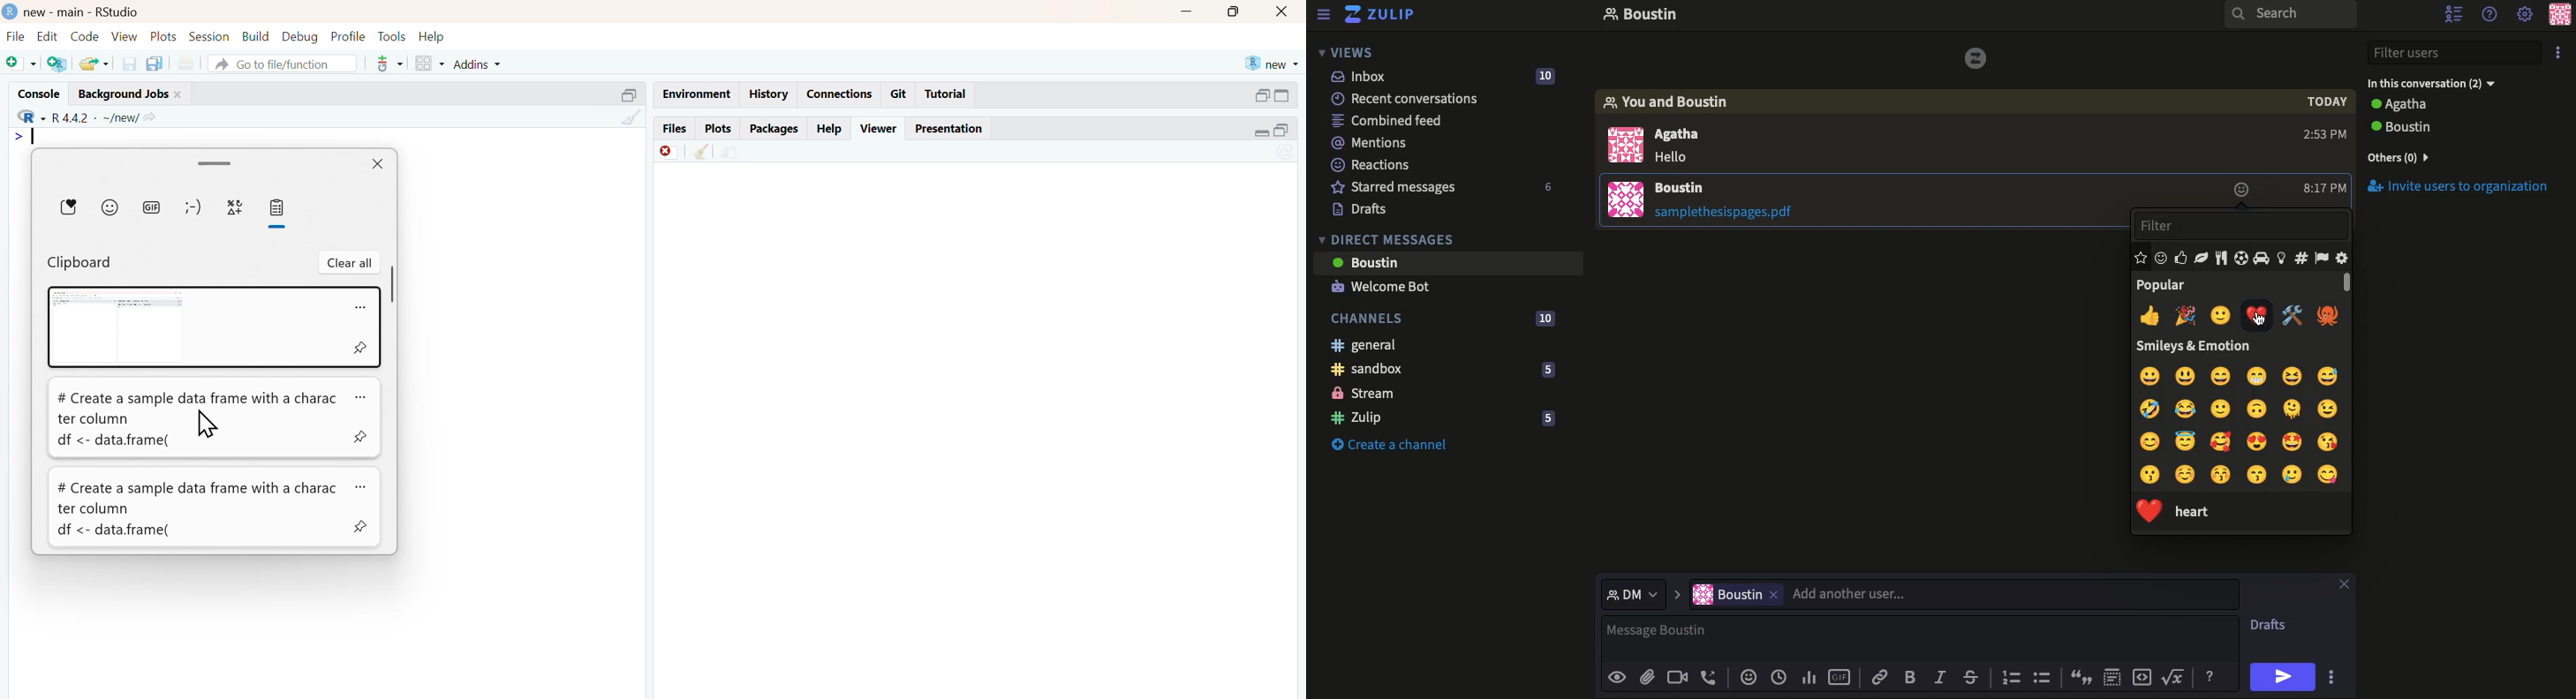 This screenshot has width=2576, height=700. What do you see at coordinates (947, 129) in the screenshot?
I see `presentation` at bounding box center [947, 129].